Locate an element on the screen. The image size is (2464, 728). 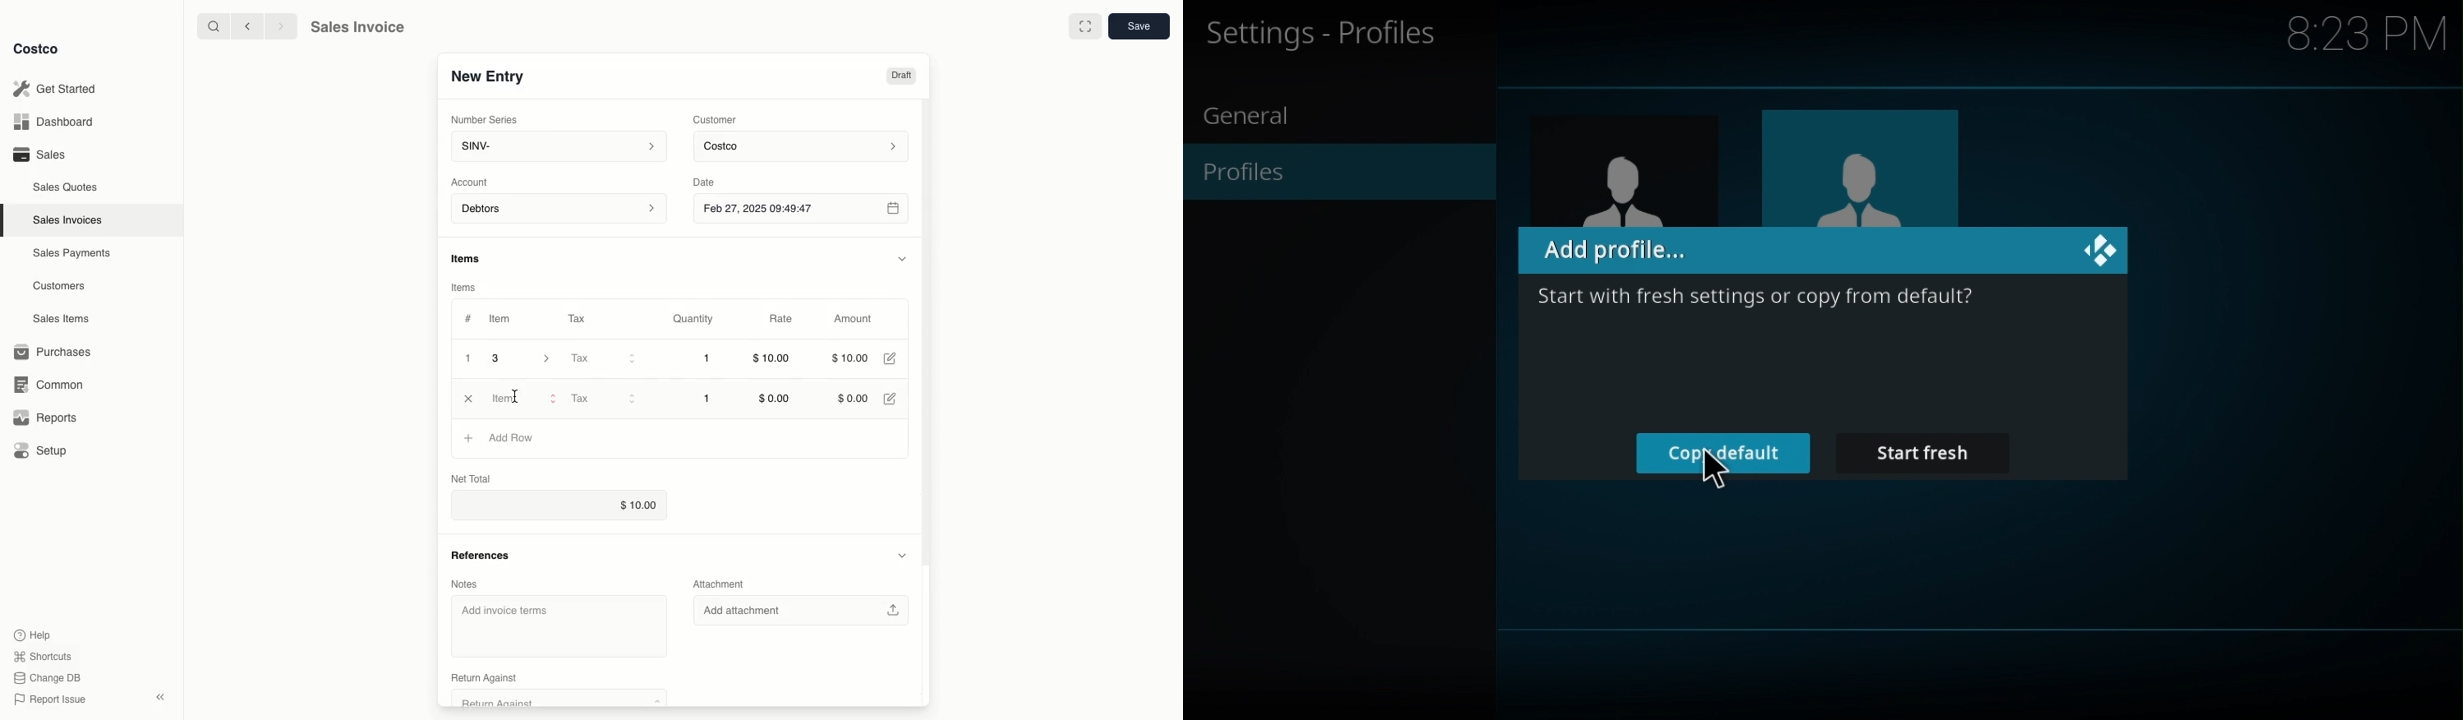
Quantity is located at coordinates (695, 319).